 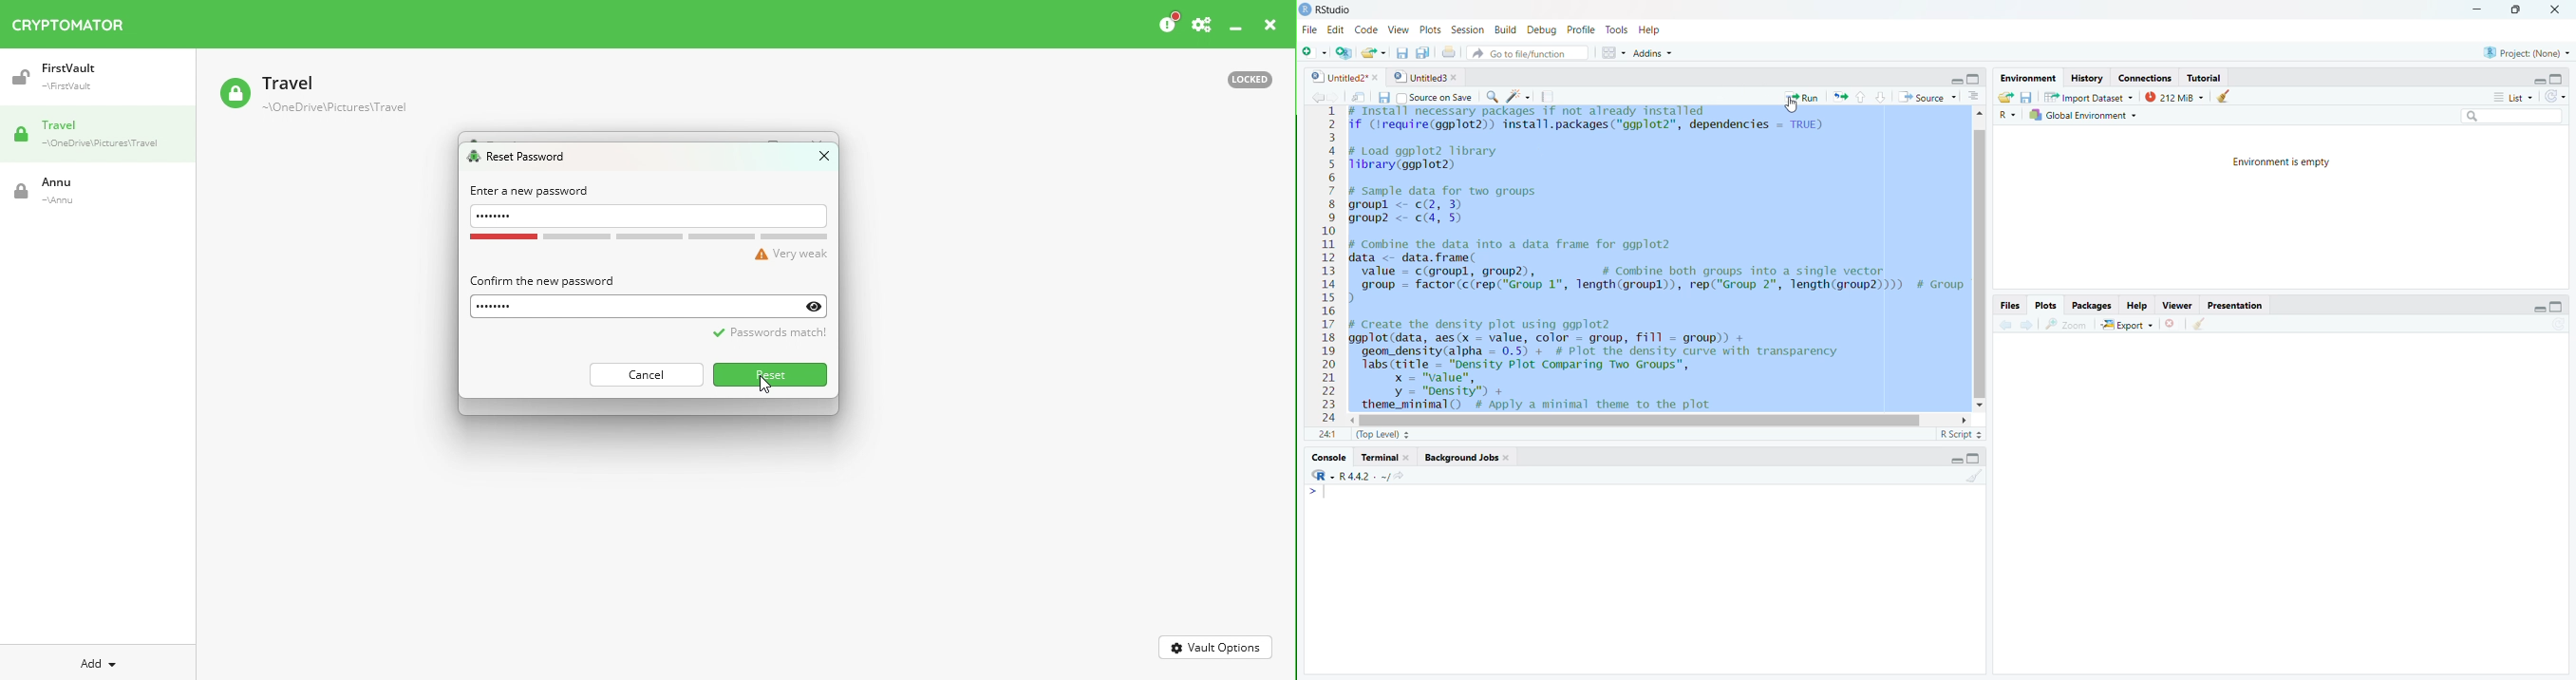 I want to click on presentation, so click(x=2243, y=305).